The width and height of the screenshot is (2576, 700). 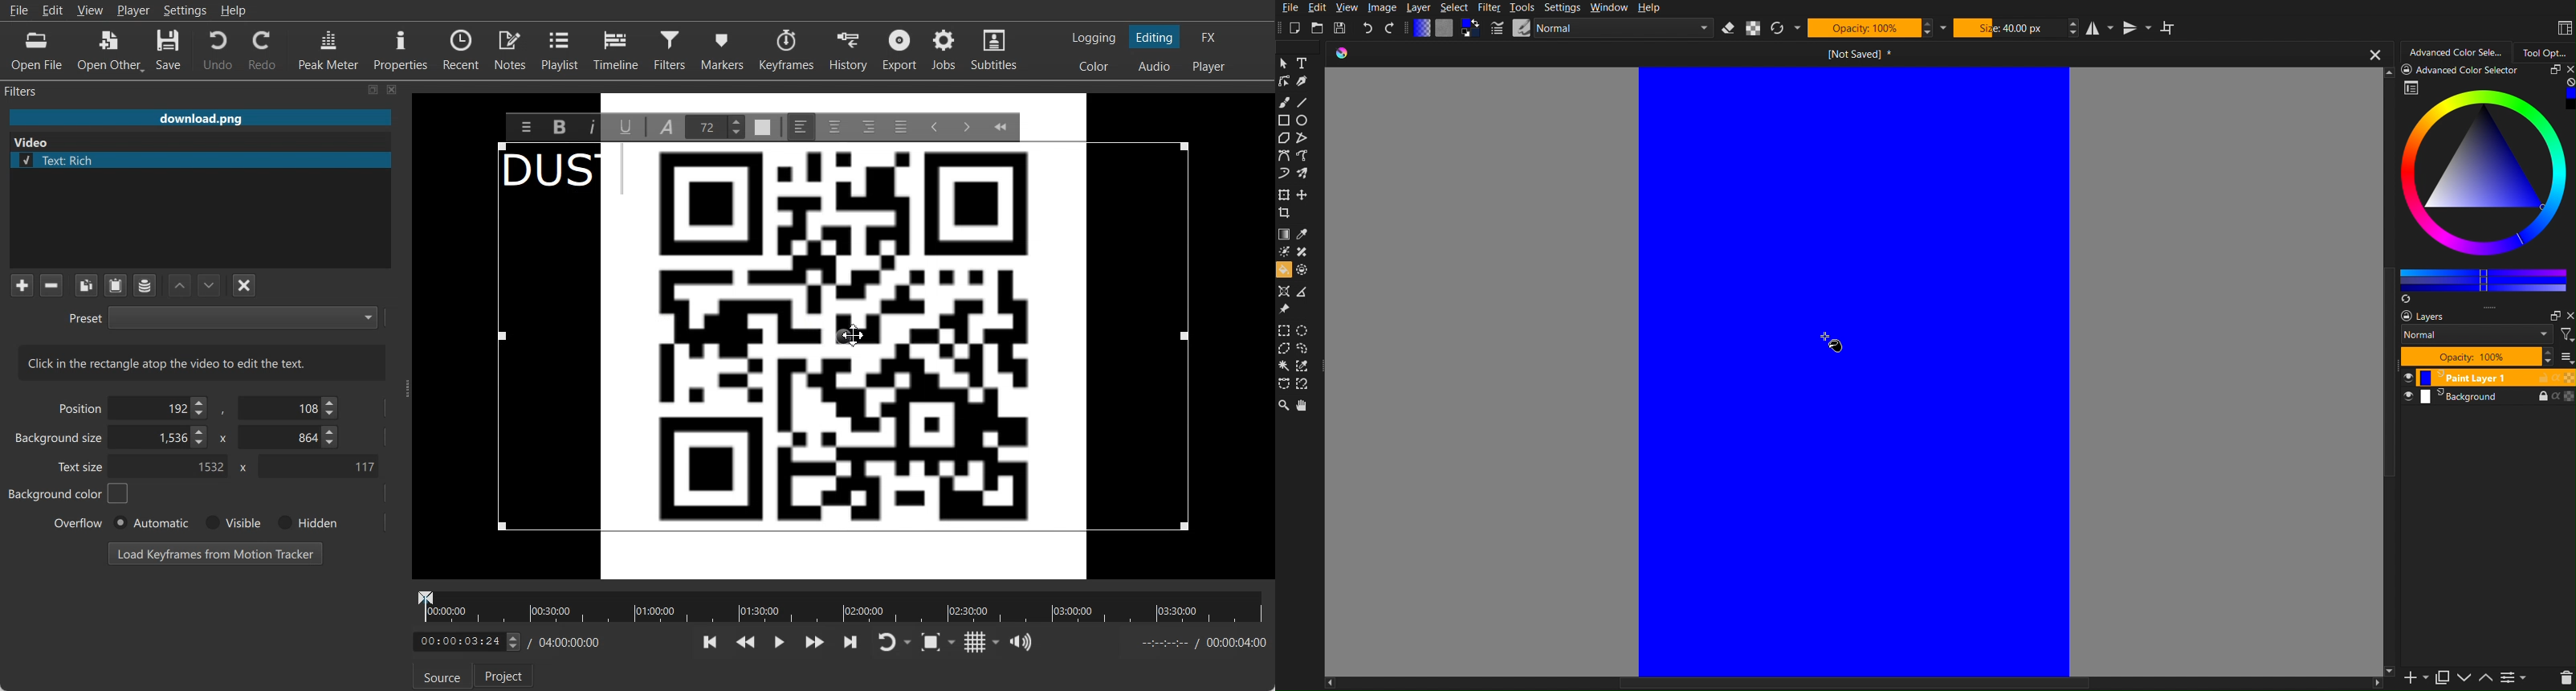 I want to click on close, so click(x=2566, y=69).